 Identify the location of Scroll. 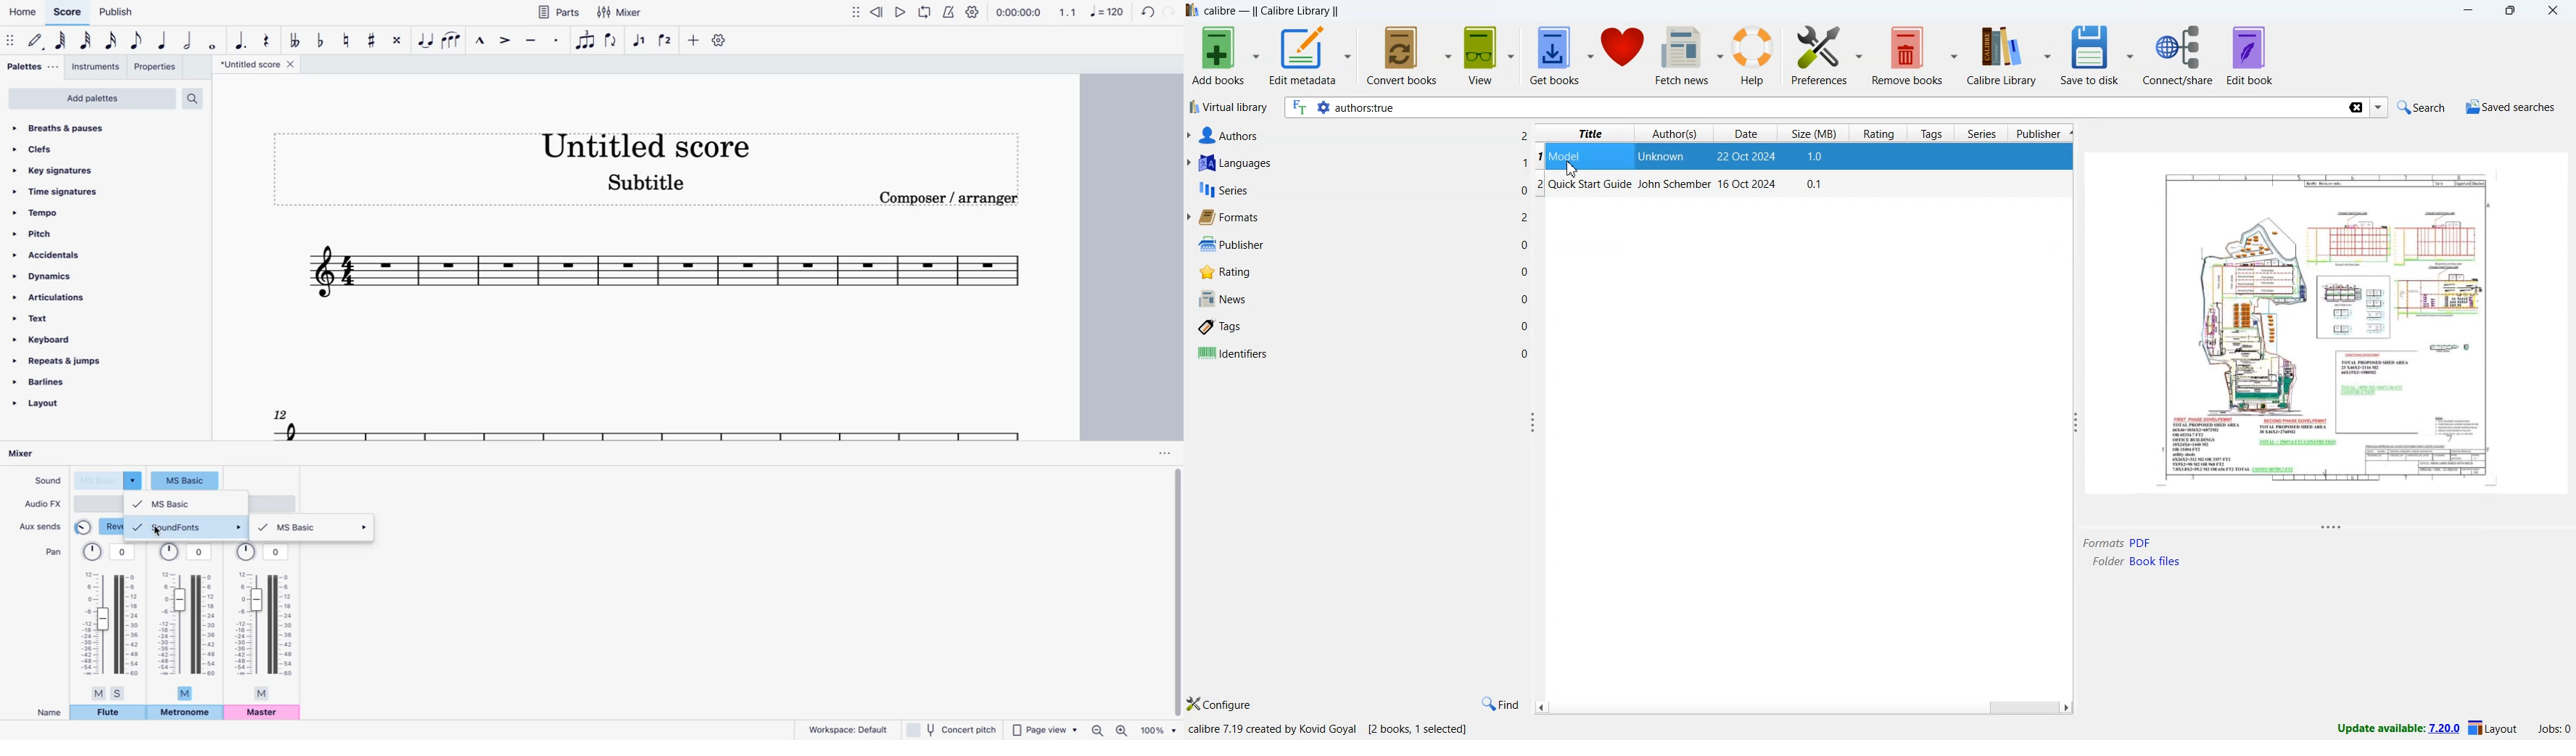
(1802, 707).